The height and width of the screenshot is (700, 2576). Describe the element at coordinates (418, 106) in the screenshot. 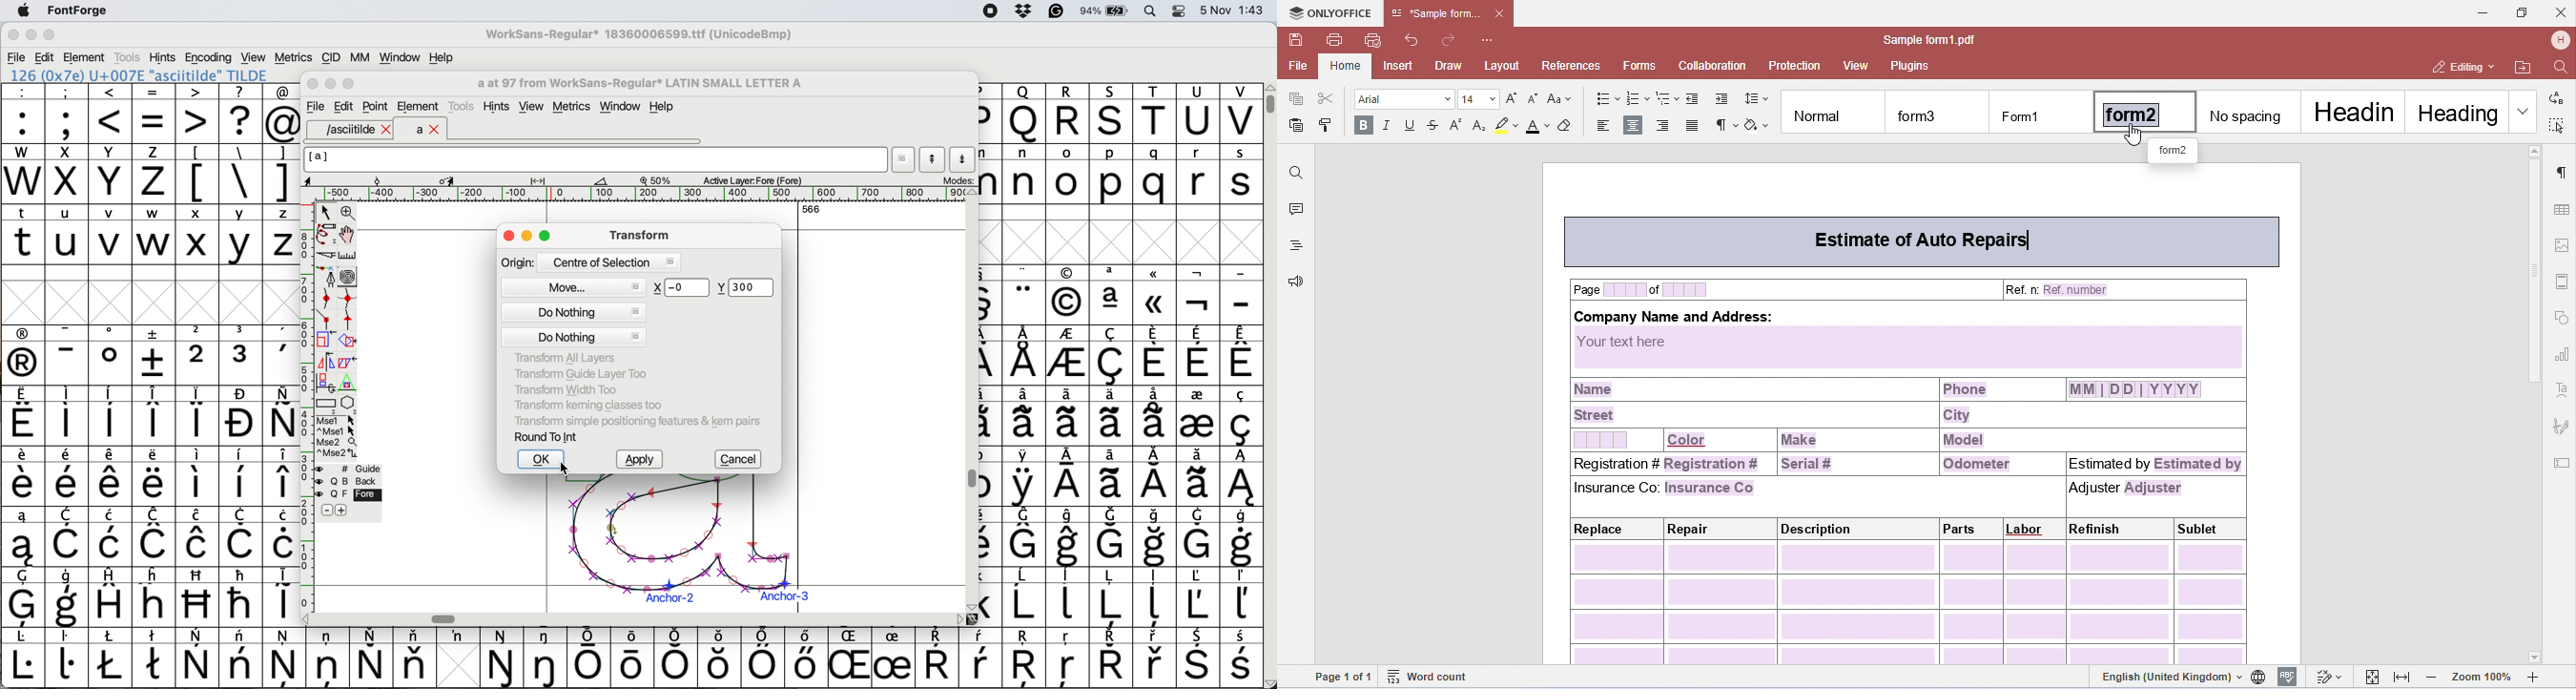

I see `element` at that location.